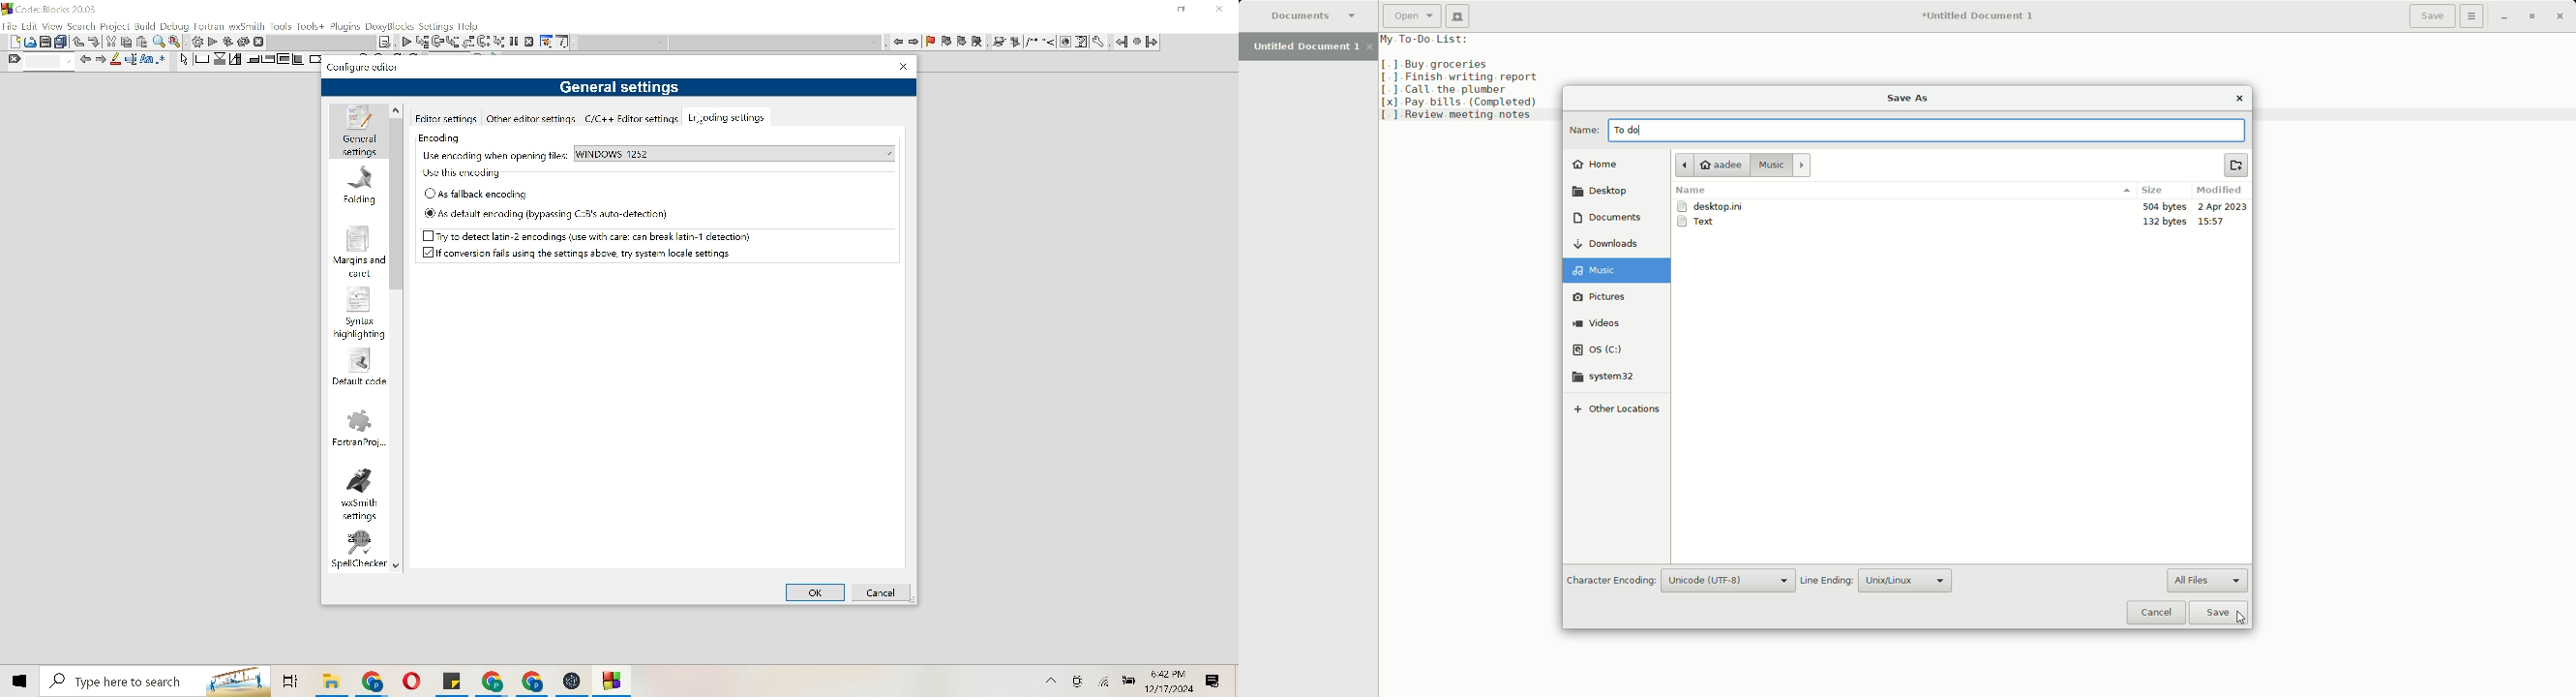 The width and height of the screenshot is (2576, 700). What do you see at coordinates (195, 42) in the screenshot?
I see `Settings` at bounding box center [195, 42].